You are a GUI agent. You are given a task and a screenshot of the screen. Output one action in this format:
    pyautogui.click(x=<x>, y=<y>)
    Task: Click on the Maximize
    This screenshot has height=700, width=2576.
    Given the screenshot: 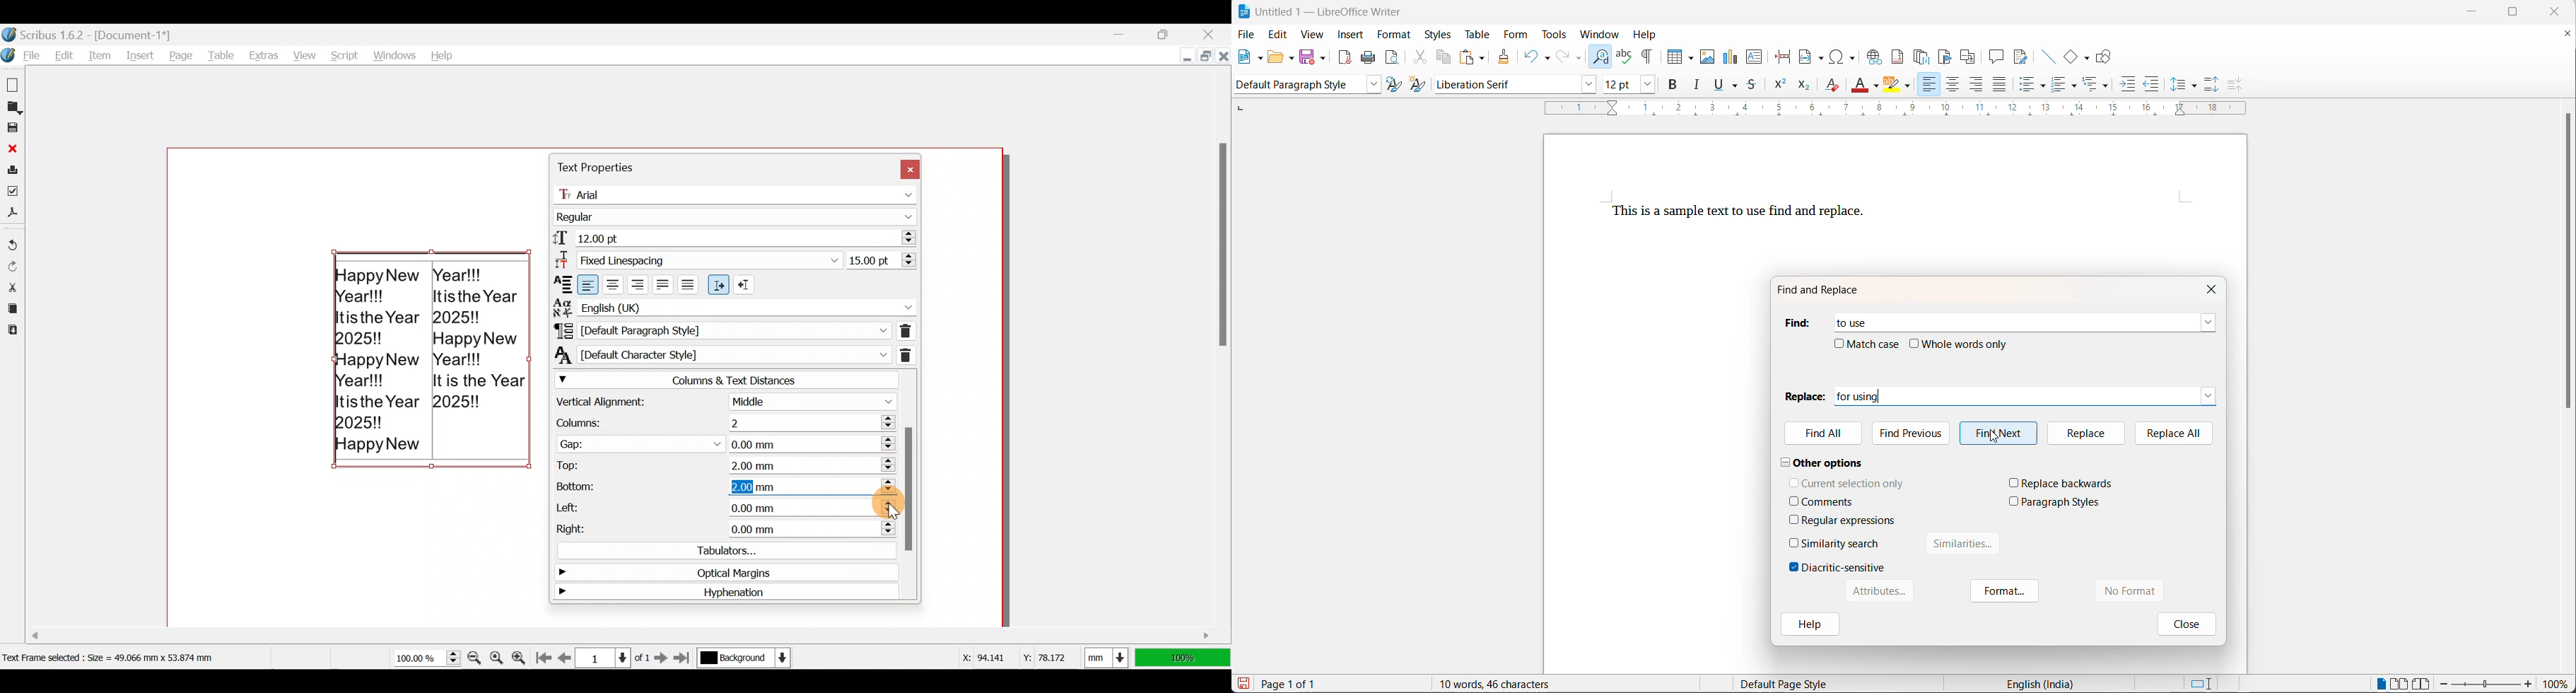 What is the action you would take?
    pyautogui.click(x=1175, y=33)
    